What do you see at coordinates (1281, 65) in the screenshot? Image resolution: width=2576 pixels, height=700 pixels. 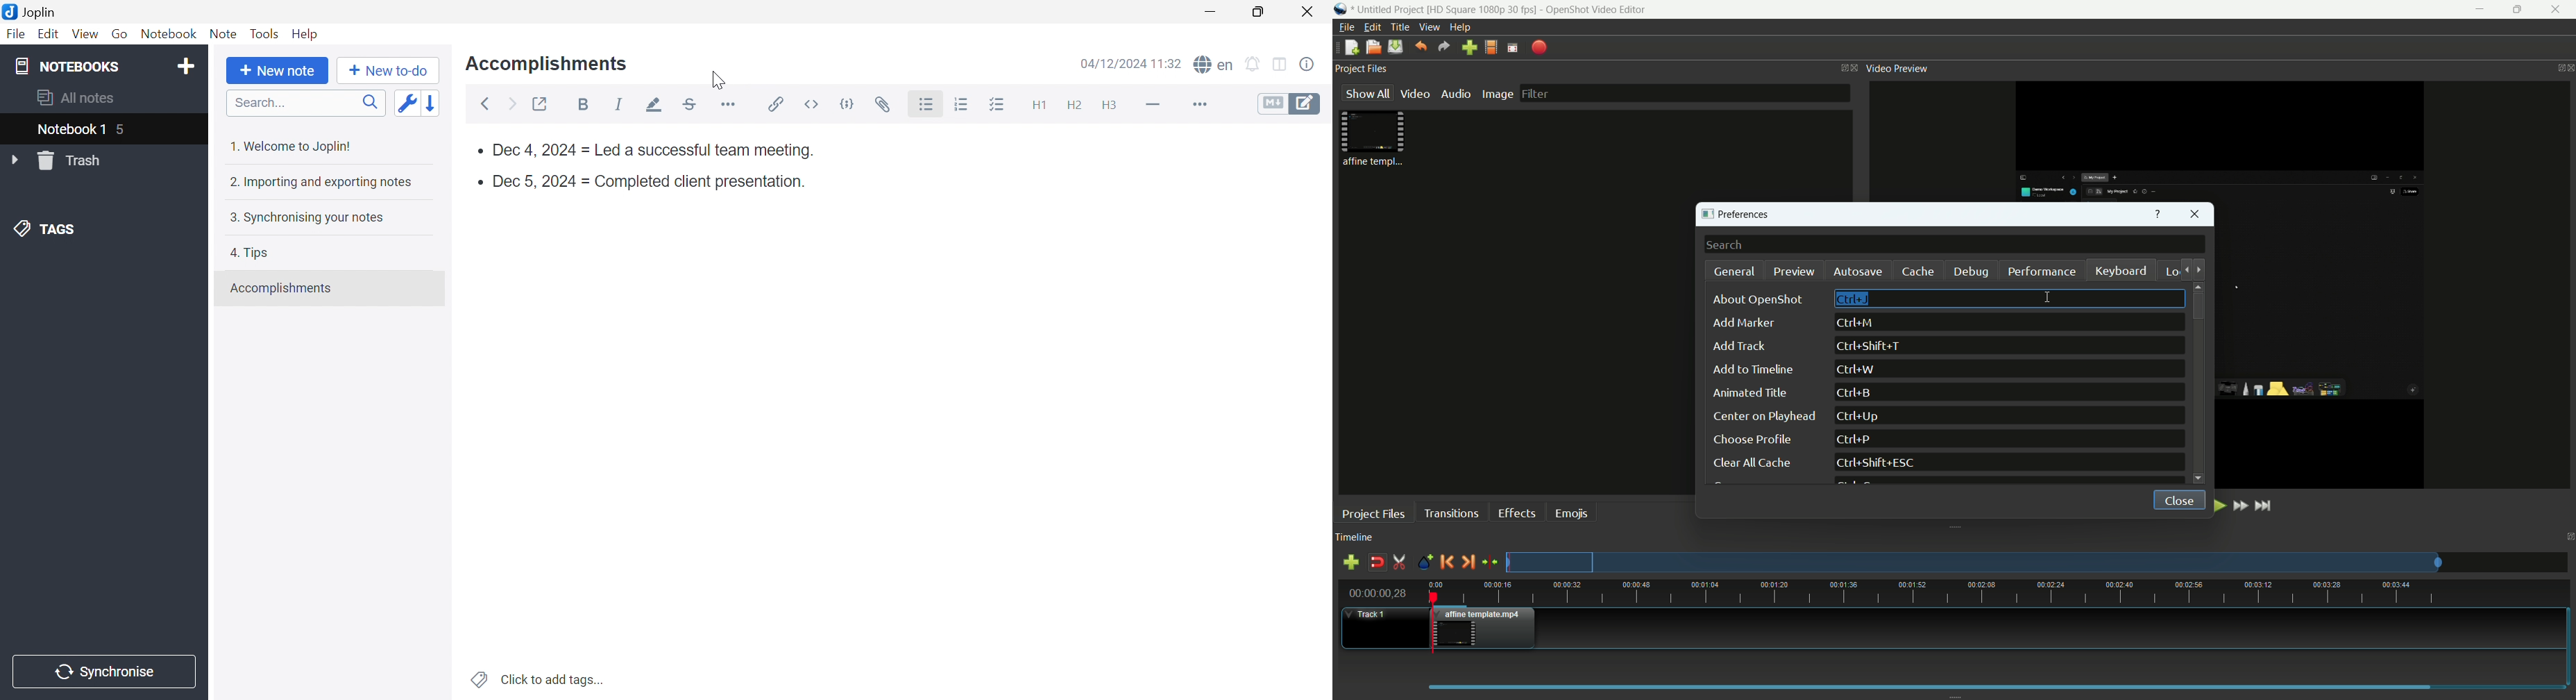 I see `Toggle editor layout` at bounding box center [1281, 65].